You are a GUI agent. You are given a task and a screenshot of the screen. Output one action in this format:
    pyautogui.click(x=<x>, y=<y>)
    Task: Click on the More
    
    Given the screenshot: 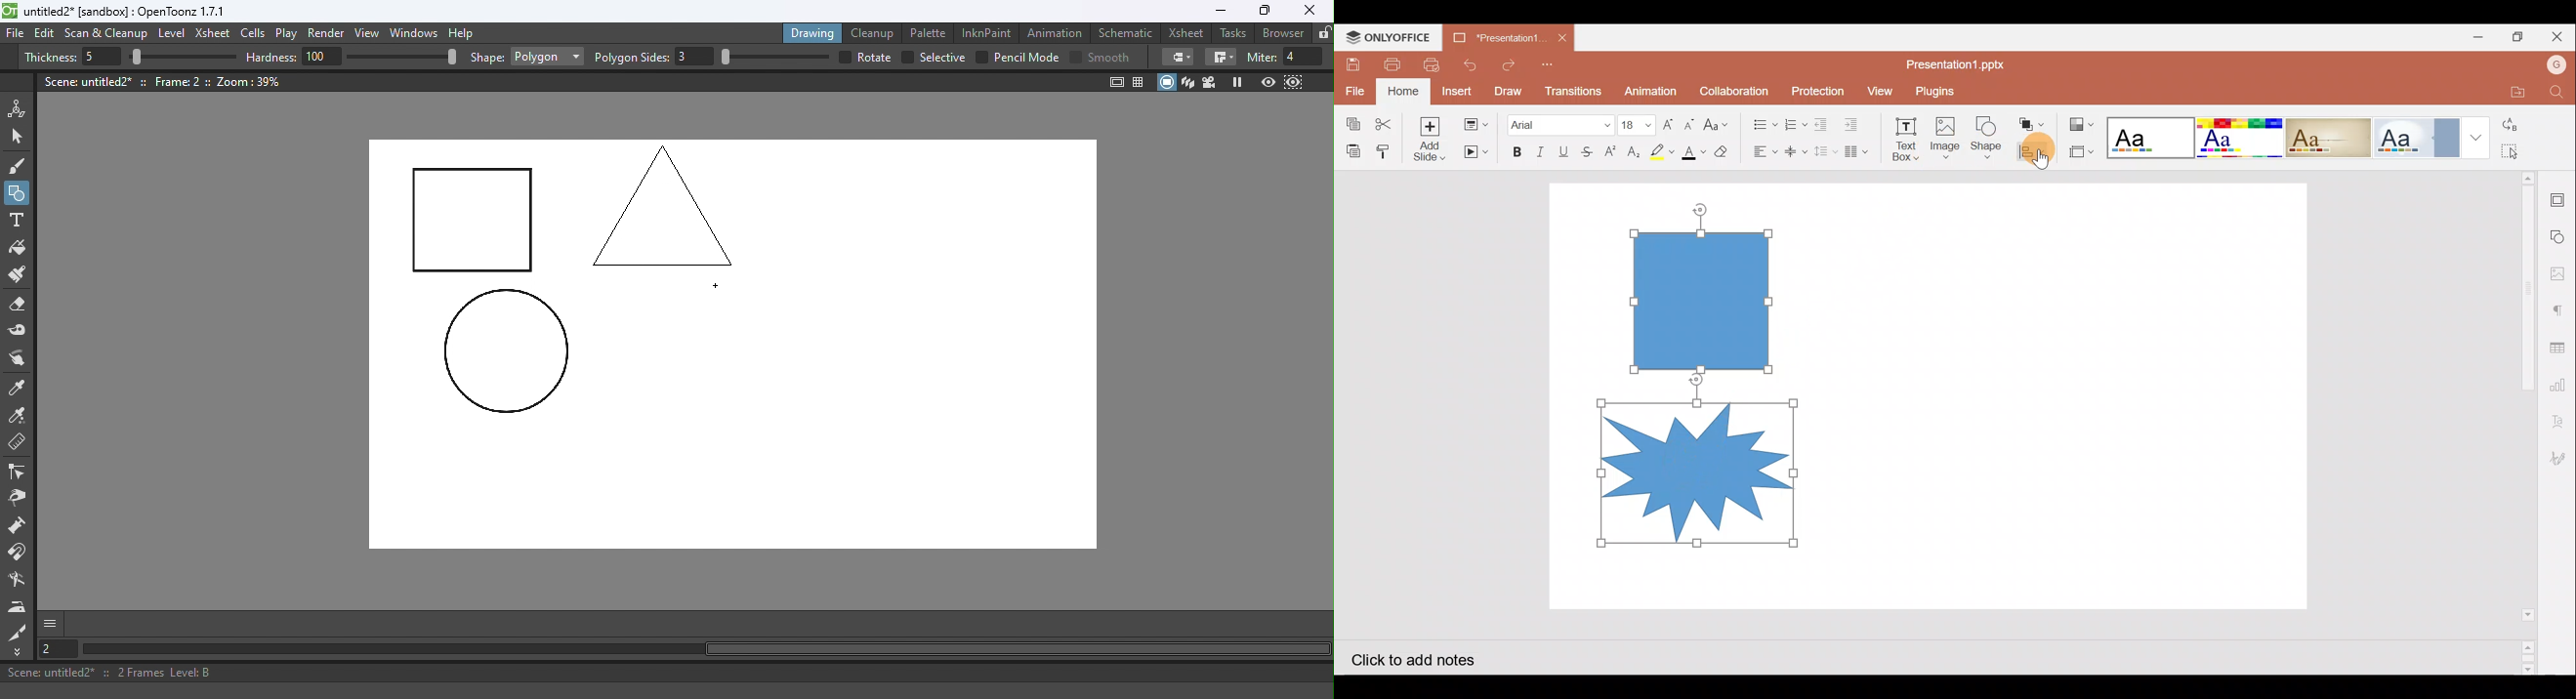 What is the action you would take?
    pyautogui.click(x=2480, y=138)
    